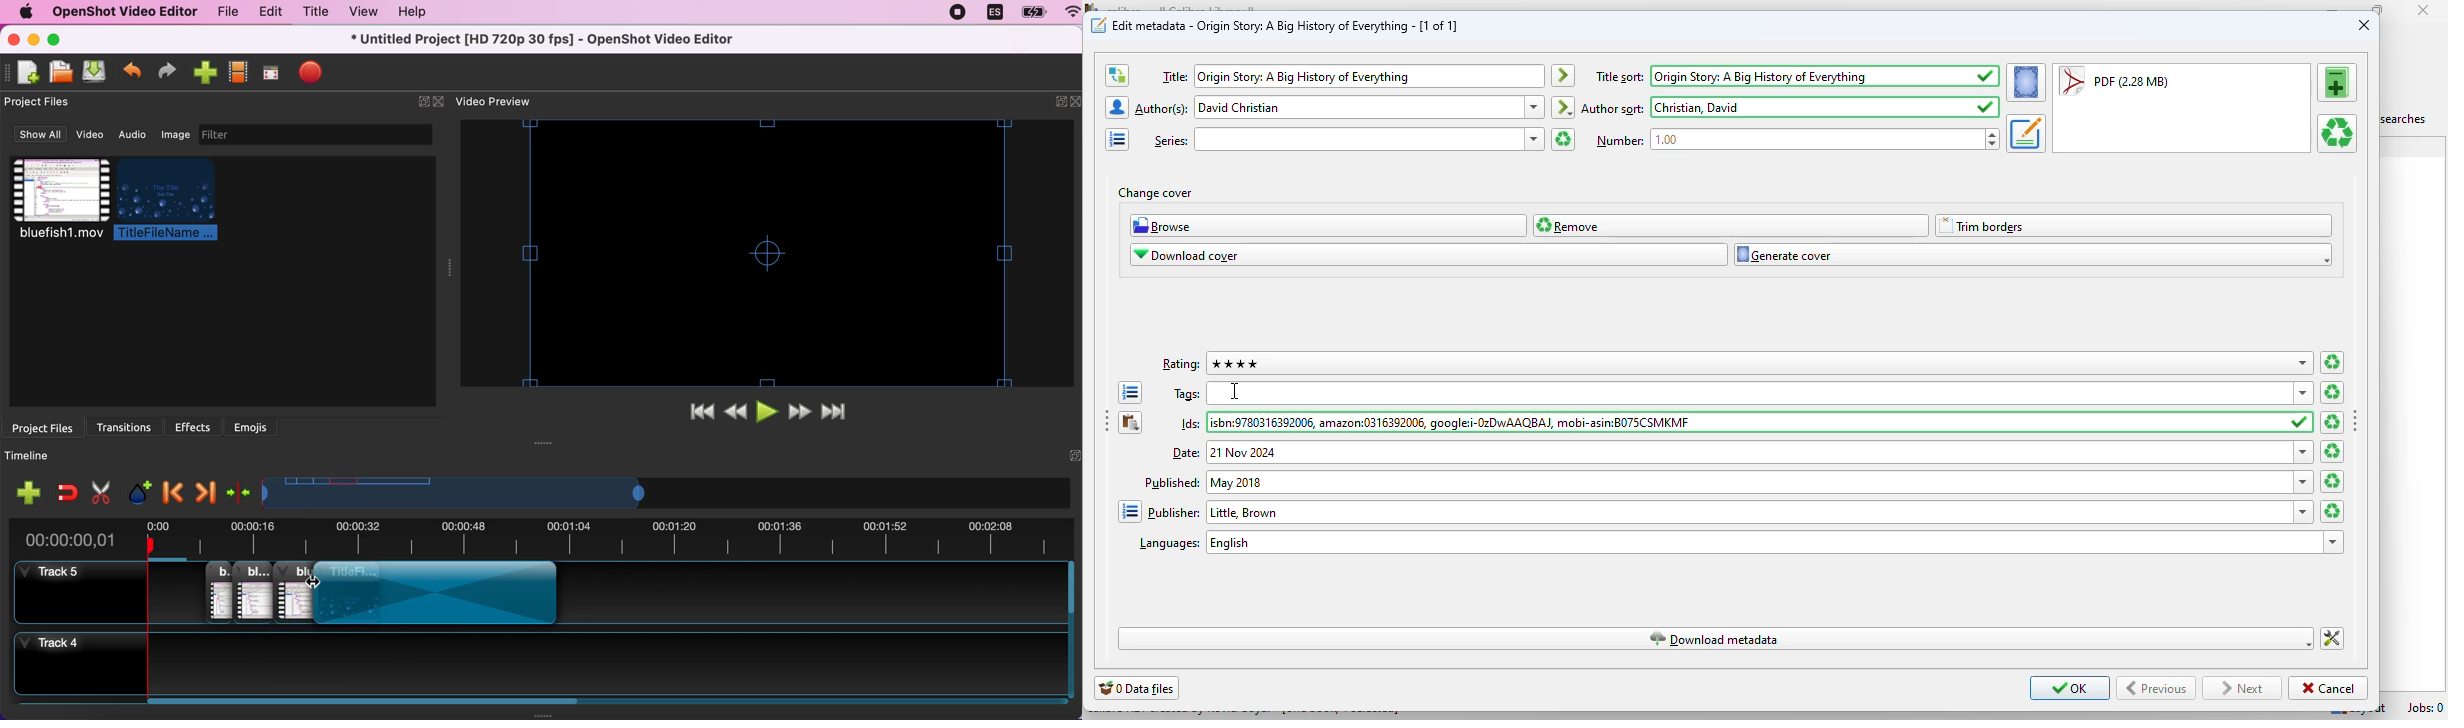  Describe the element at coordinates (1747, 423) in the screenshot. I see `Ids:` at that location.